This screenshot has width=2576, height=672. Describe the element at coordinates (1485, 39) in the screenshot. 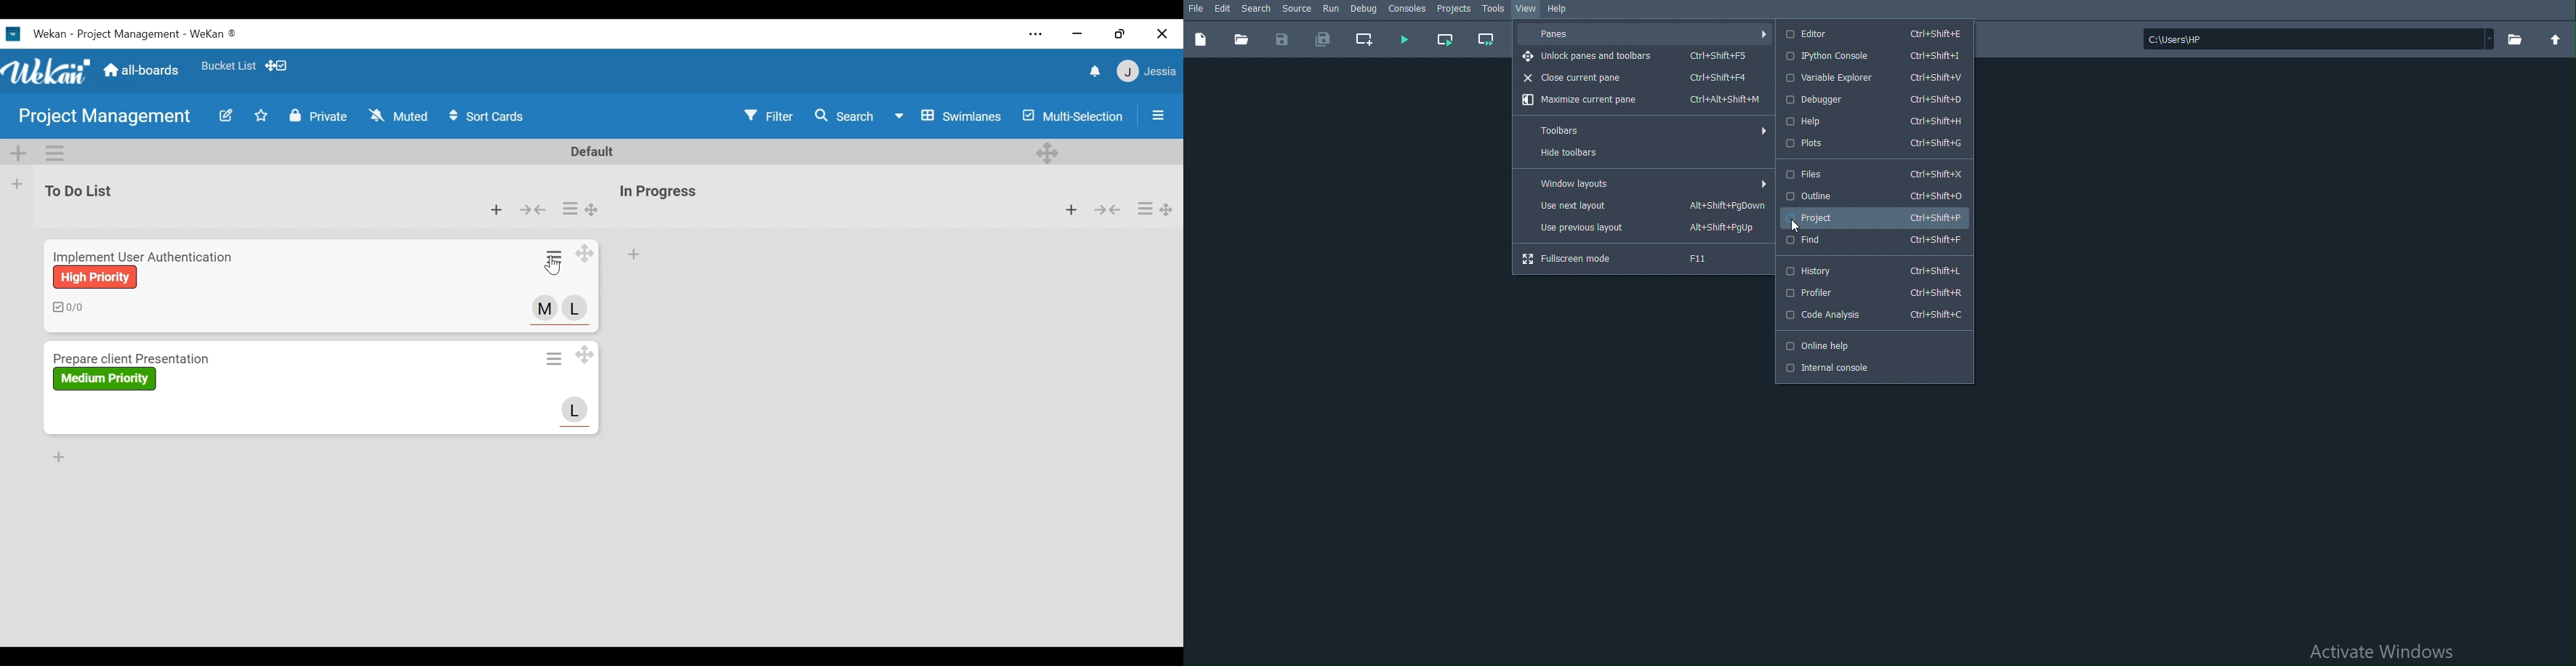

I see `Run current cell and go to the next one` at that location.